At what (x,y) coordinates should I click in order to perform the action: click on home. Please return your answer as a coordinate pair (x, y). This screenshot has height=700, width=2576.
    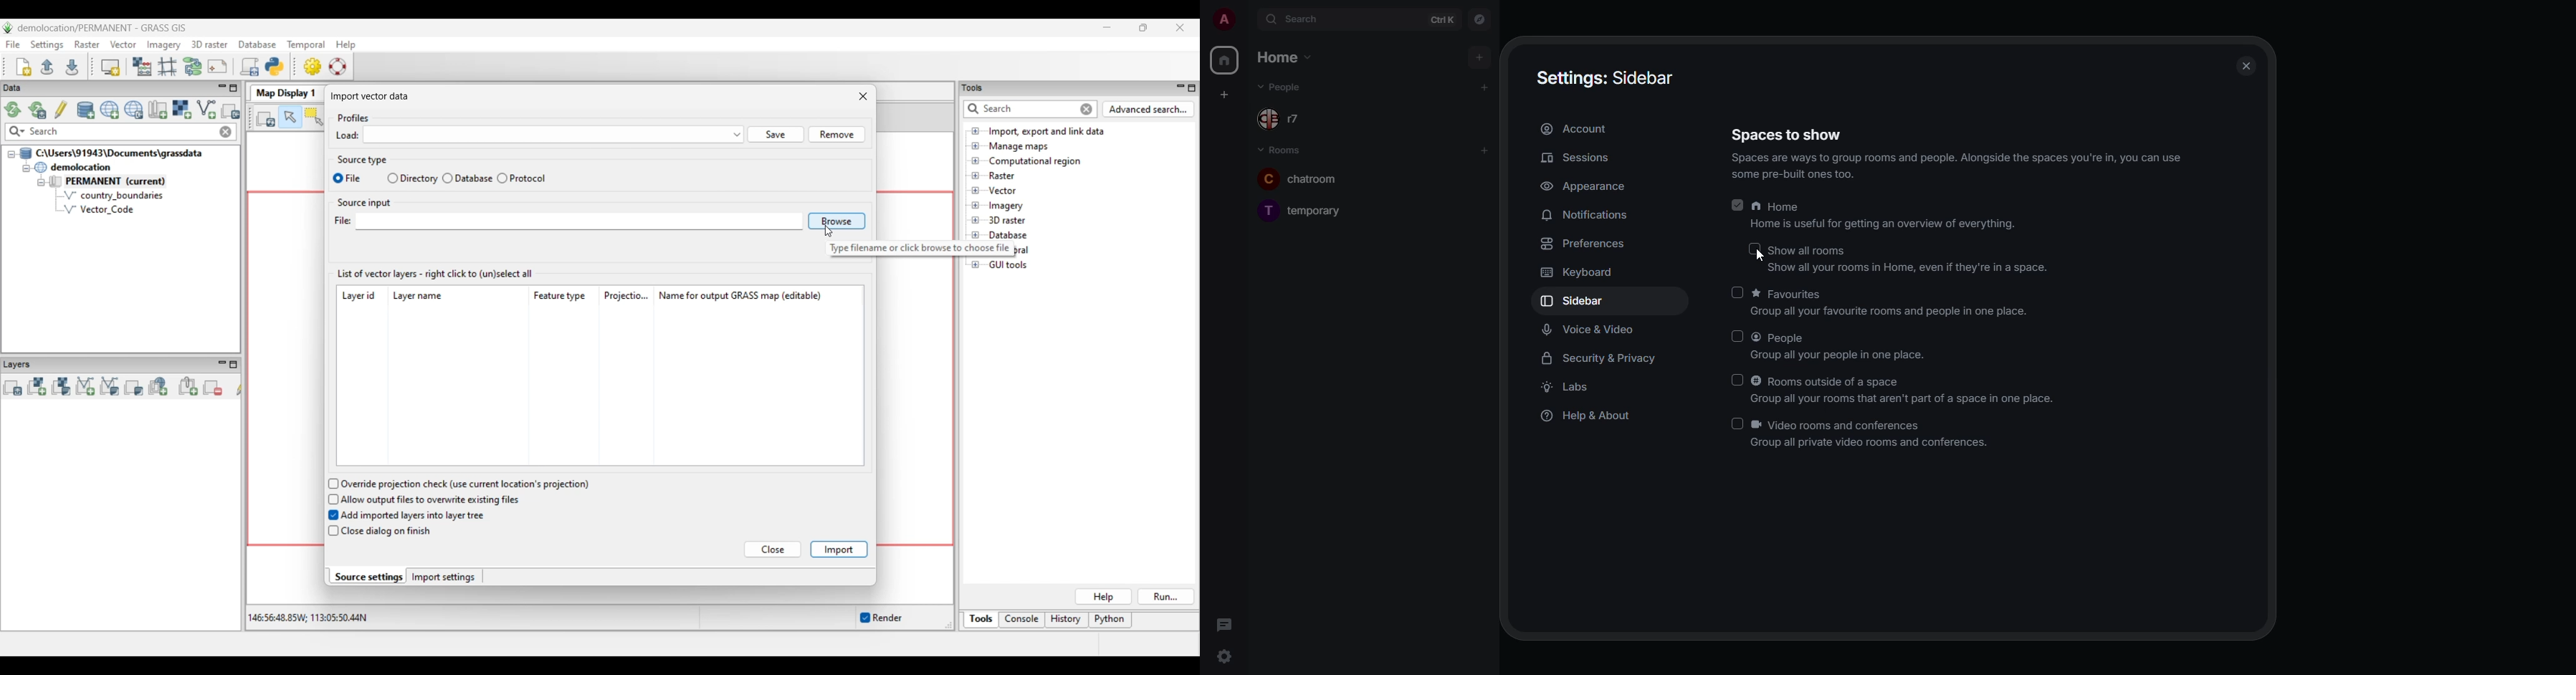
    Looking at the image, I should click on (1286, 59).